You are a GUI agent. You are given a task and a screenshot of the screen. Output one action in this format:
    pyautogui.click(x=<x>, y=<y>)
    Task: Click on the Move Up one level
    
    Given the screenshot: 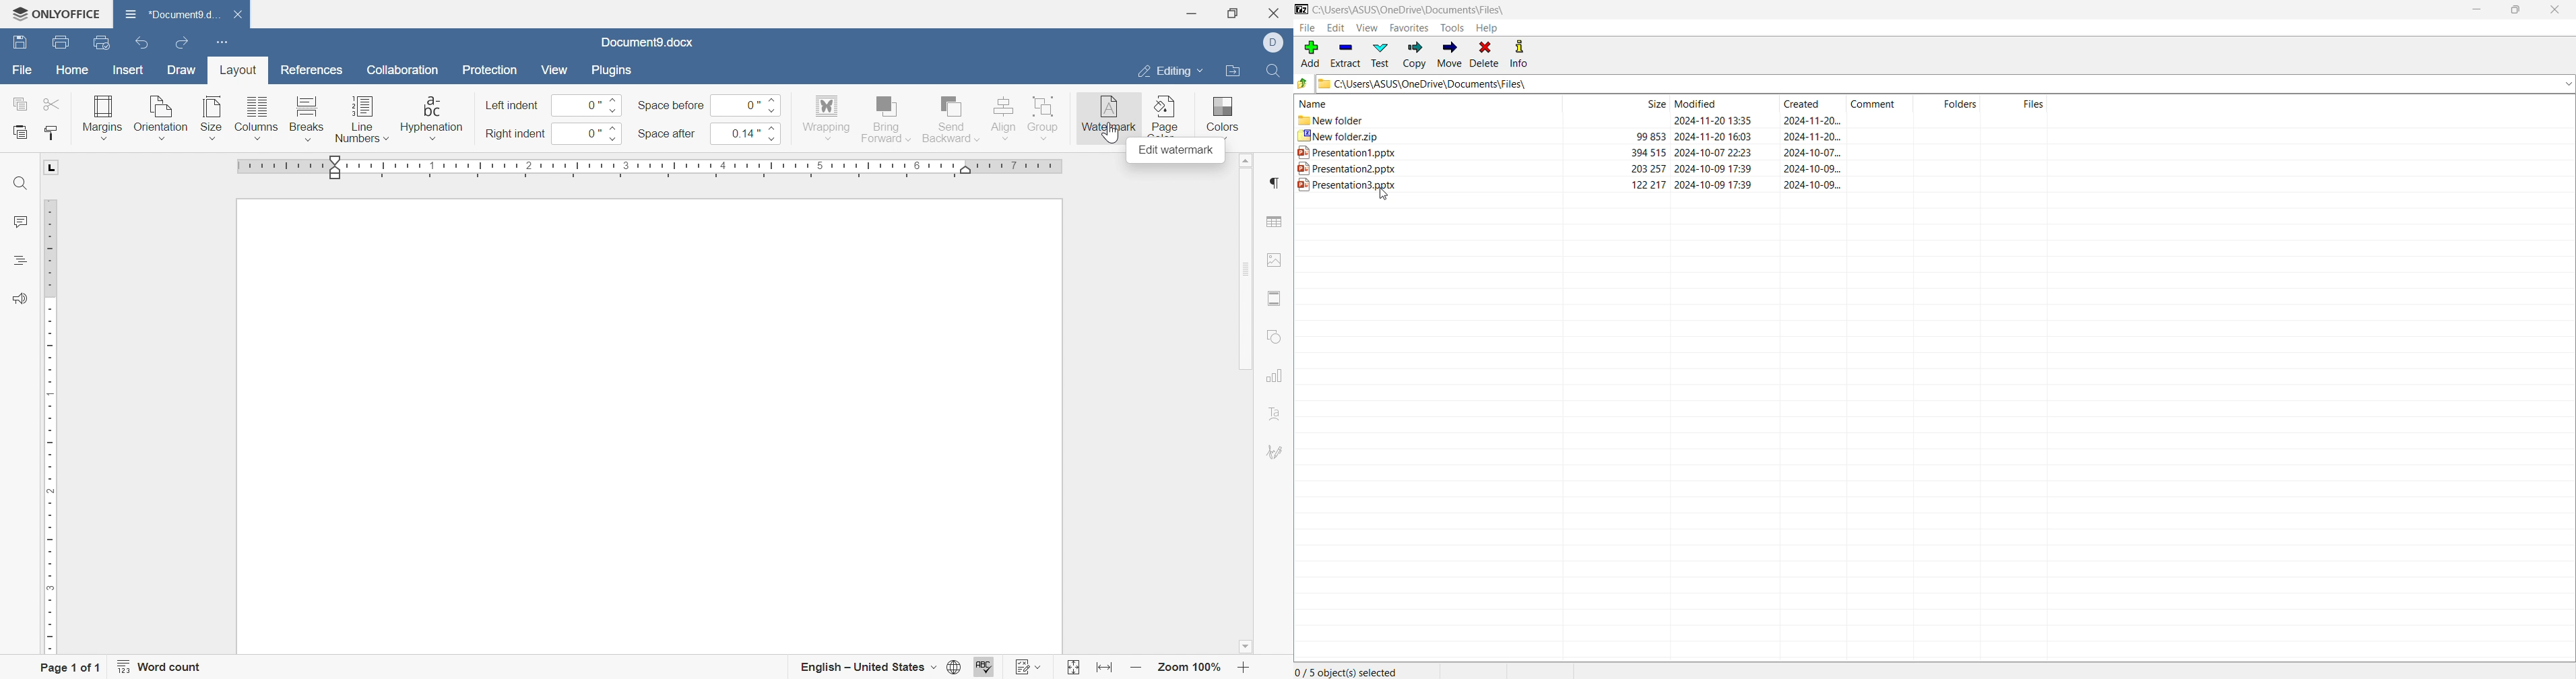 What is the action you would take?
    pyautogui.click(x=1303, y=84)
    